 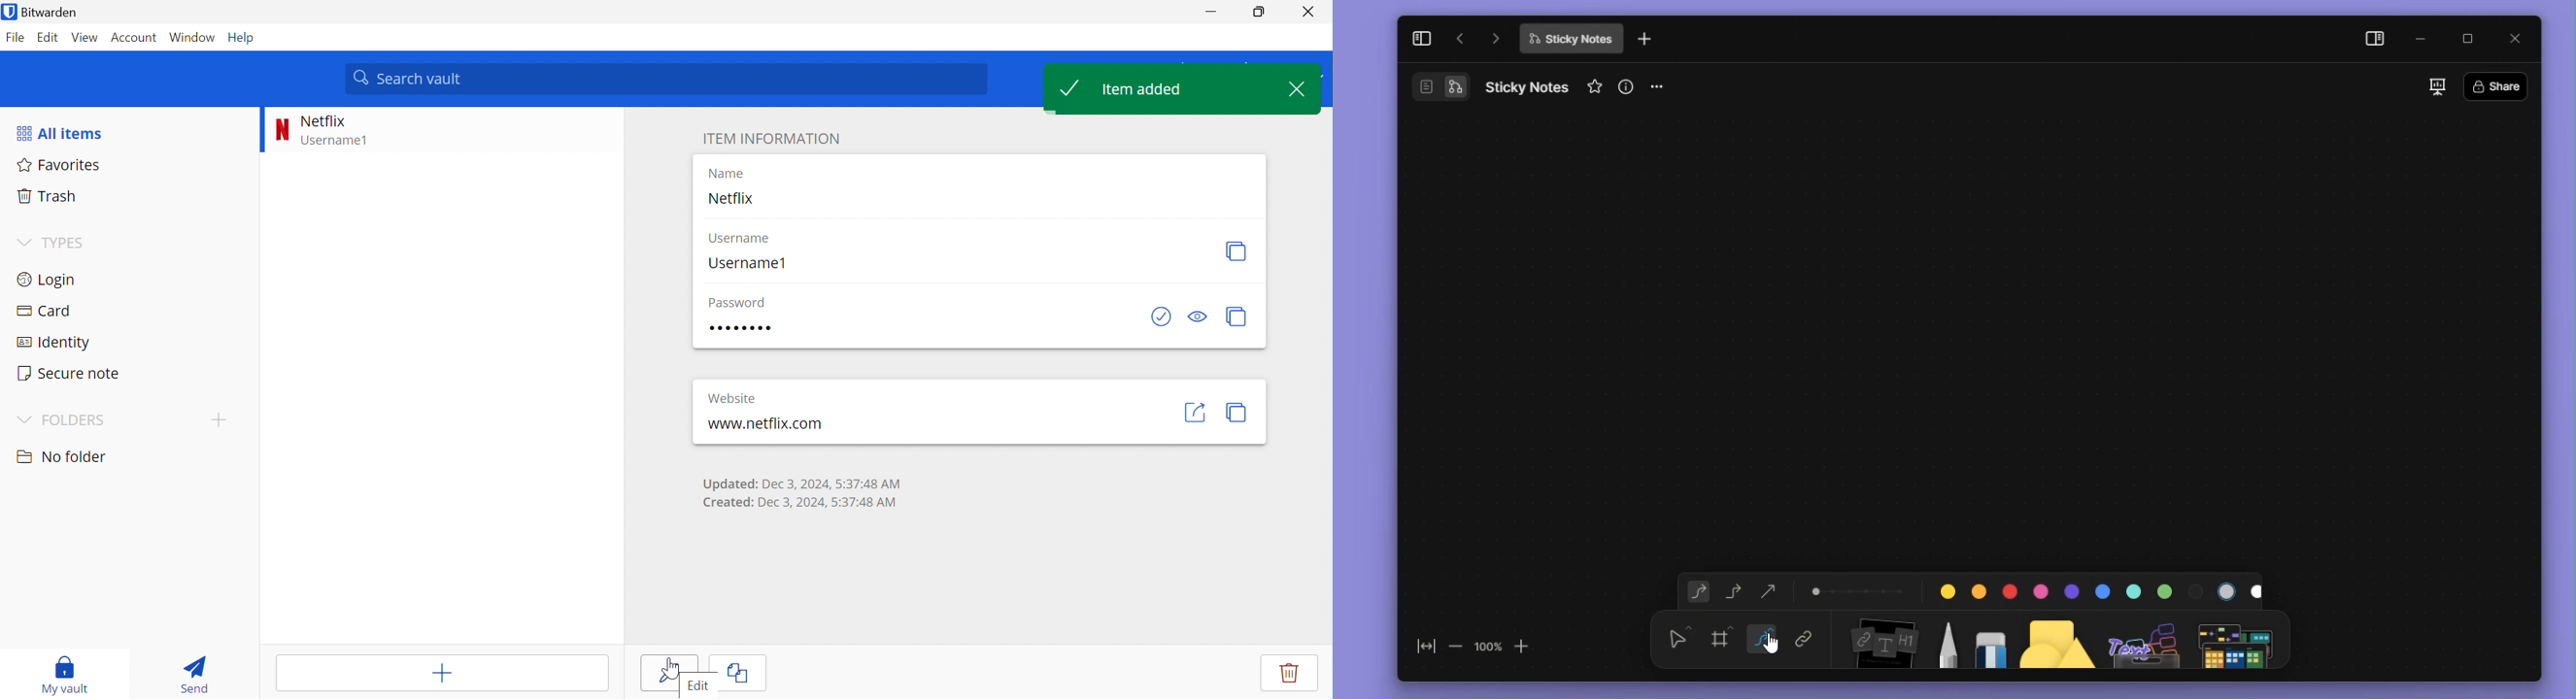 What do you see at coordinates (193, 38) in the screenshot?
I see `Window` at bounding box center [193, 38].